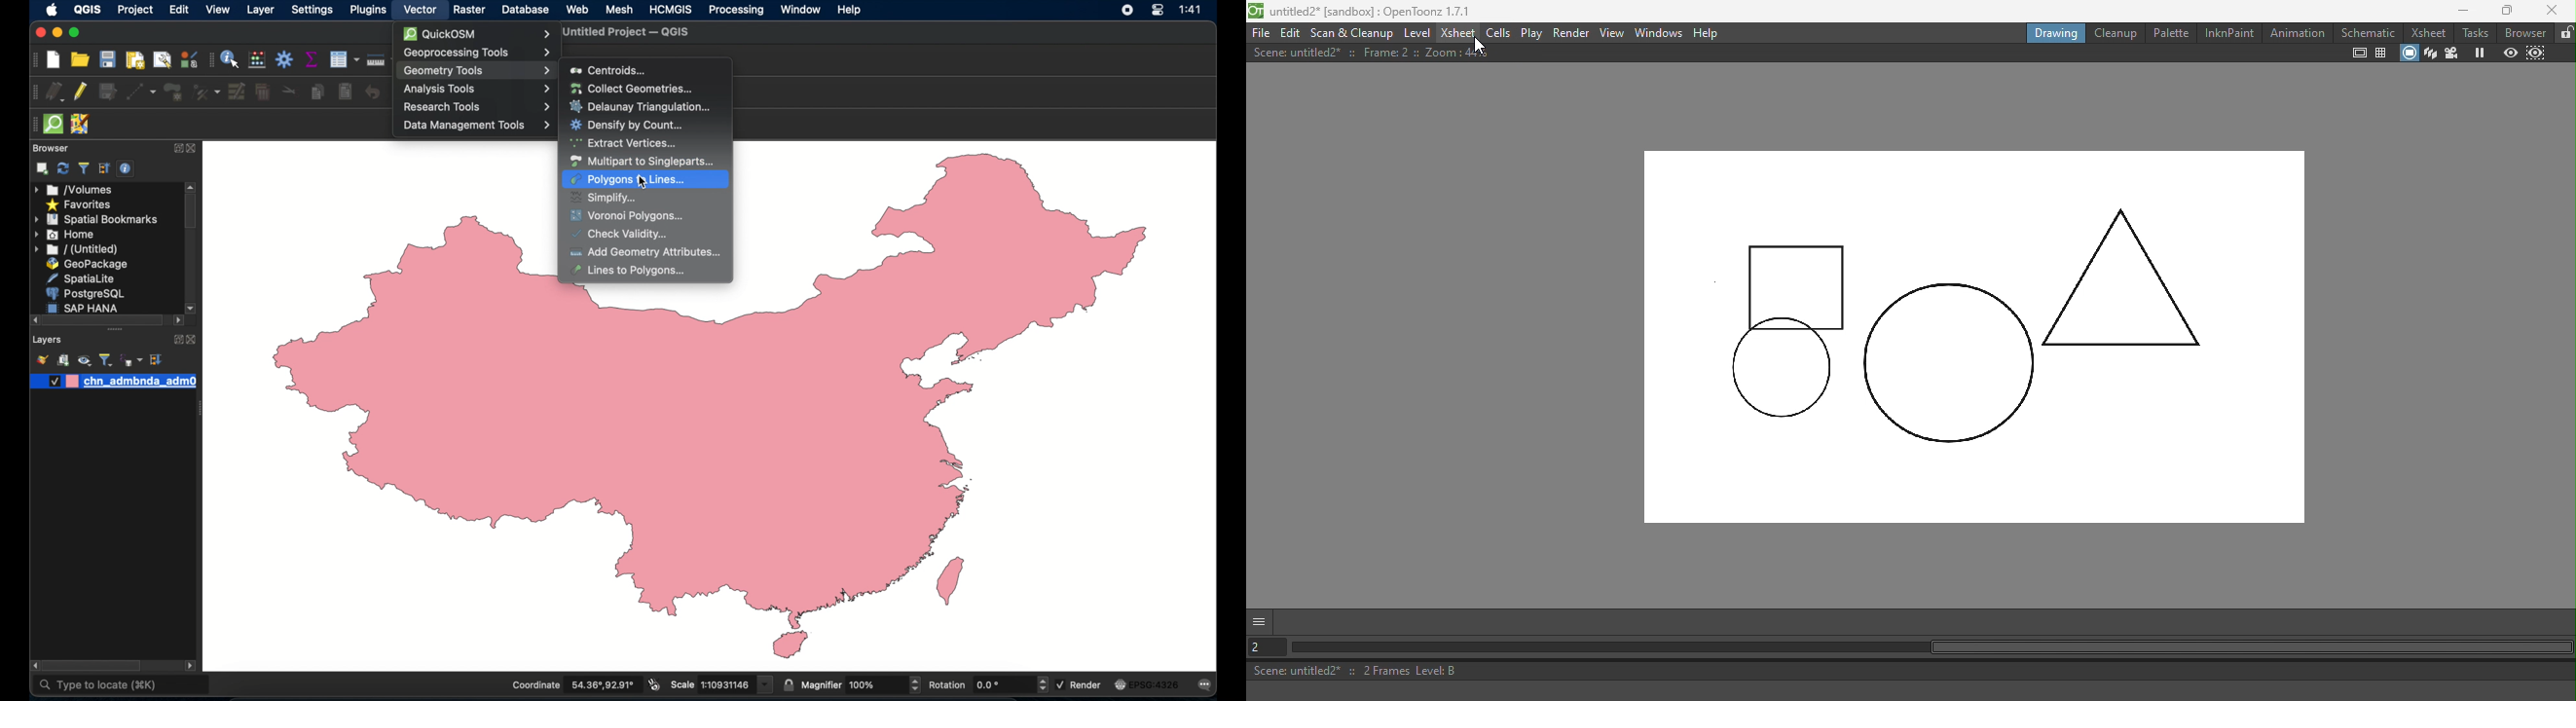 The image size is (2576, 728). Describe the element at coordinates (643, 106) in the screenshot. I see `Delaunay triangulation` at that location.